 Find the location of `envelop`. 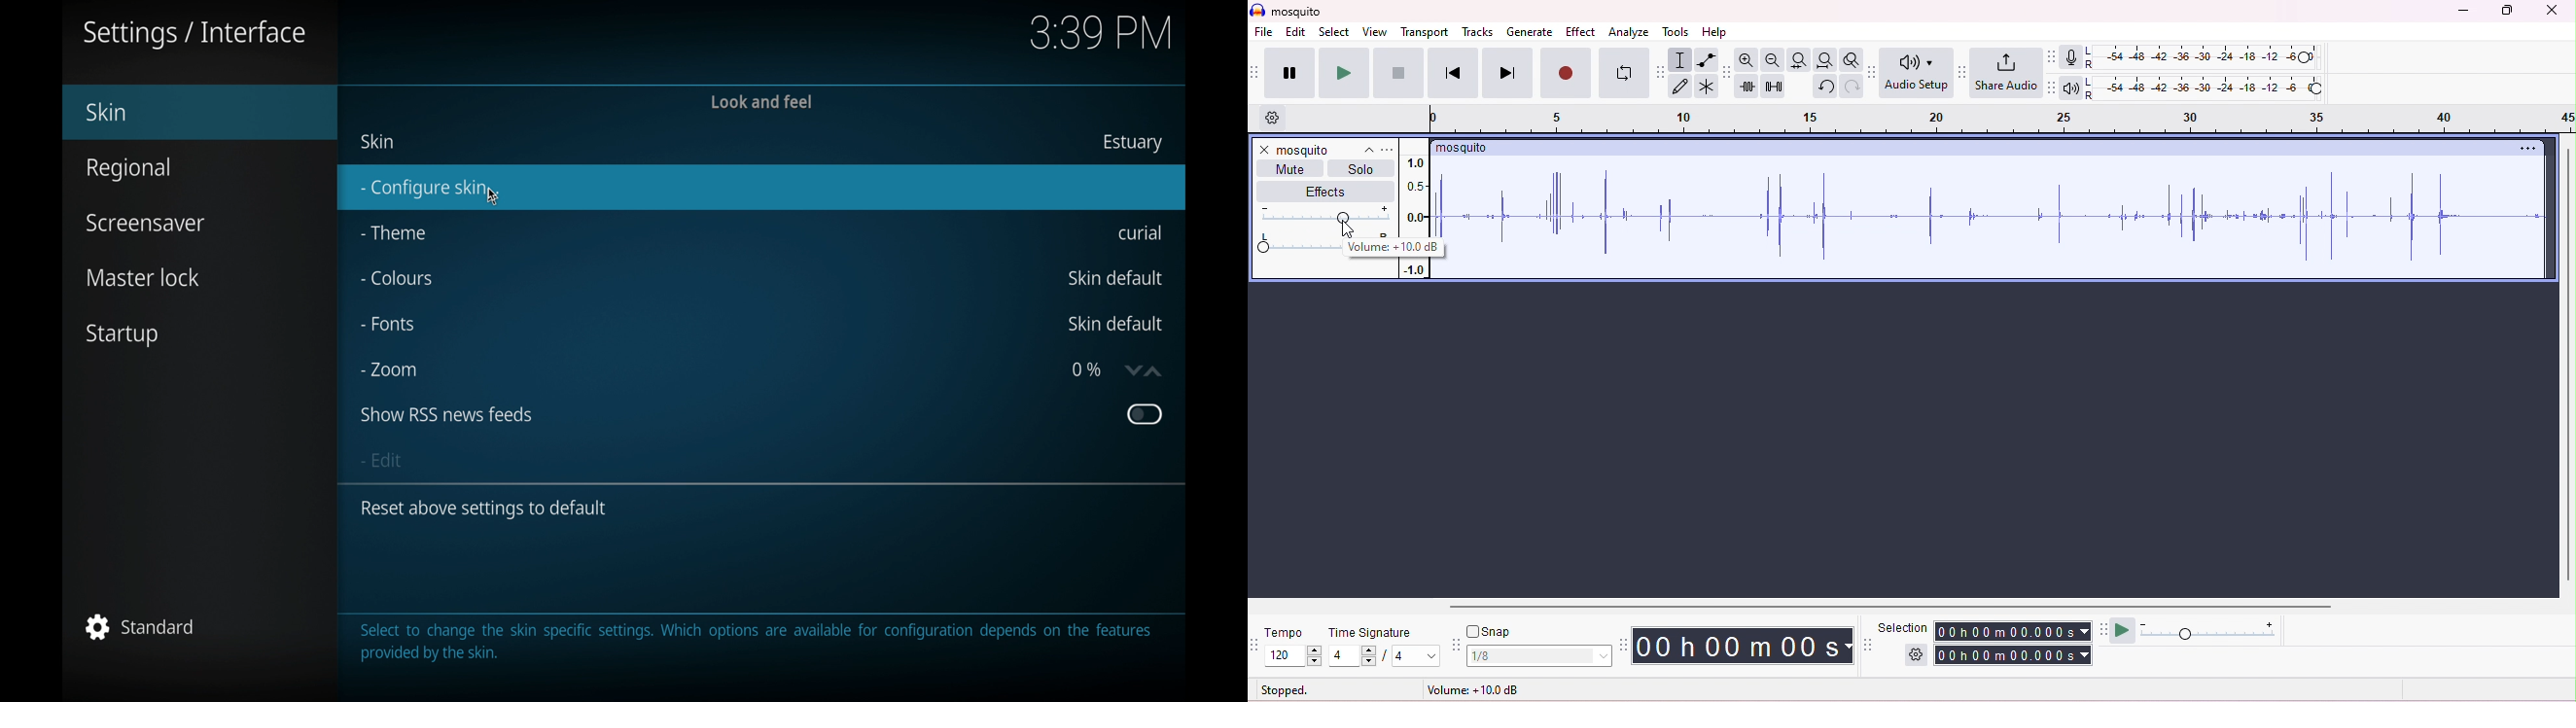

envelop is located at coordinates (1706, 60).